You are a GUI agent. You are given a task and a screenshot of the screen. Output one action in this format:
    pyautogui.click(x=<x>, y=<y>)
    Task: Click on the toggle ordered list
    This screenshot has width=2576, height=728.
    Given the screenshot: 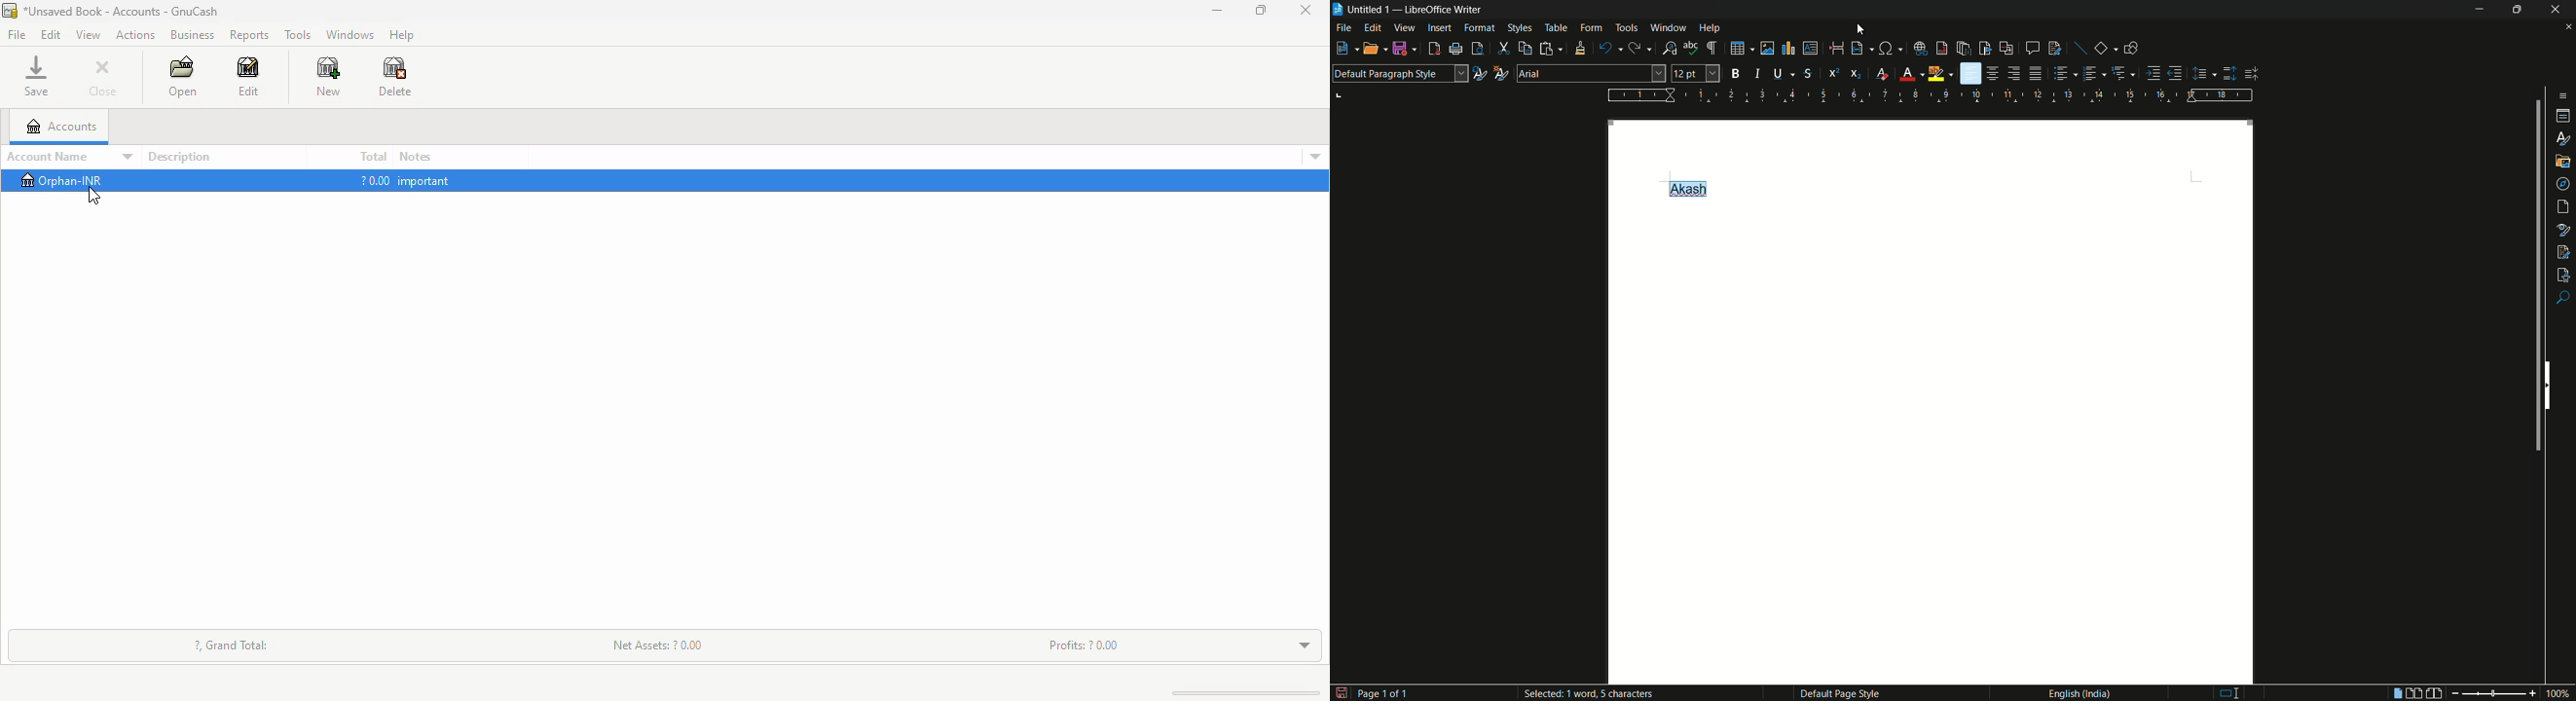 What is the action you would take?
    pyautogui.click(x=2091, y=73)
    